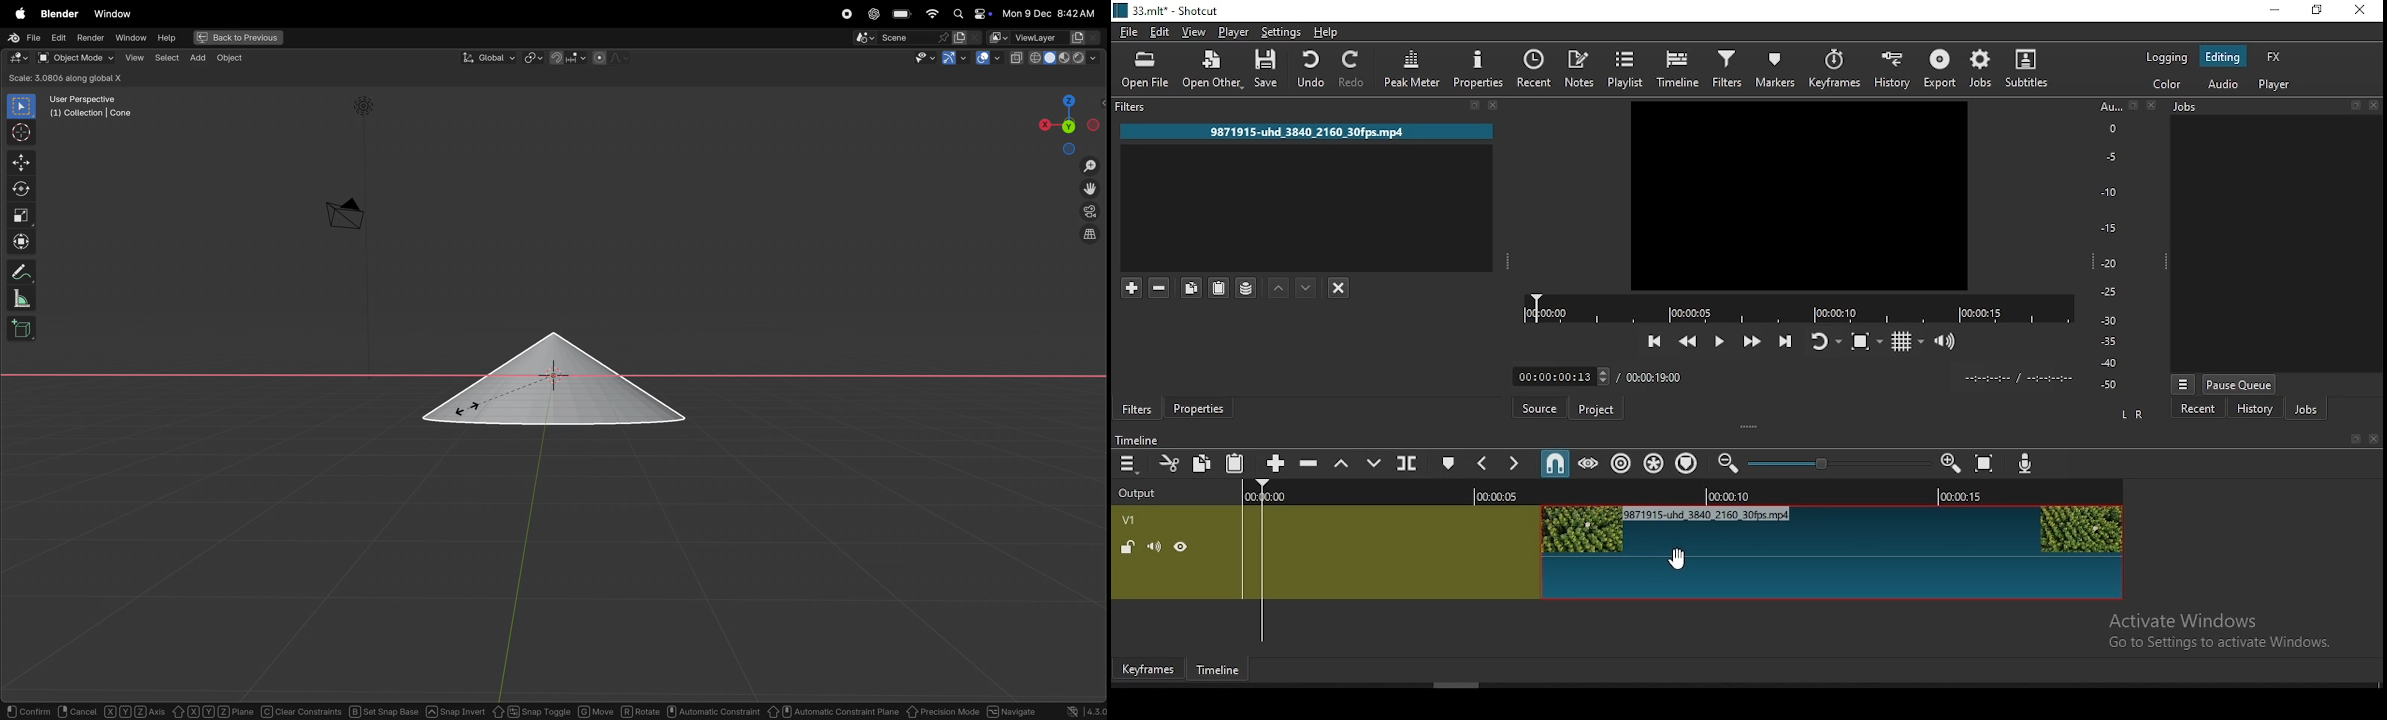 This screenshot has width=2408, height=728. I want to click on copy selected filter, so click(1191, 284).